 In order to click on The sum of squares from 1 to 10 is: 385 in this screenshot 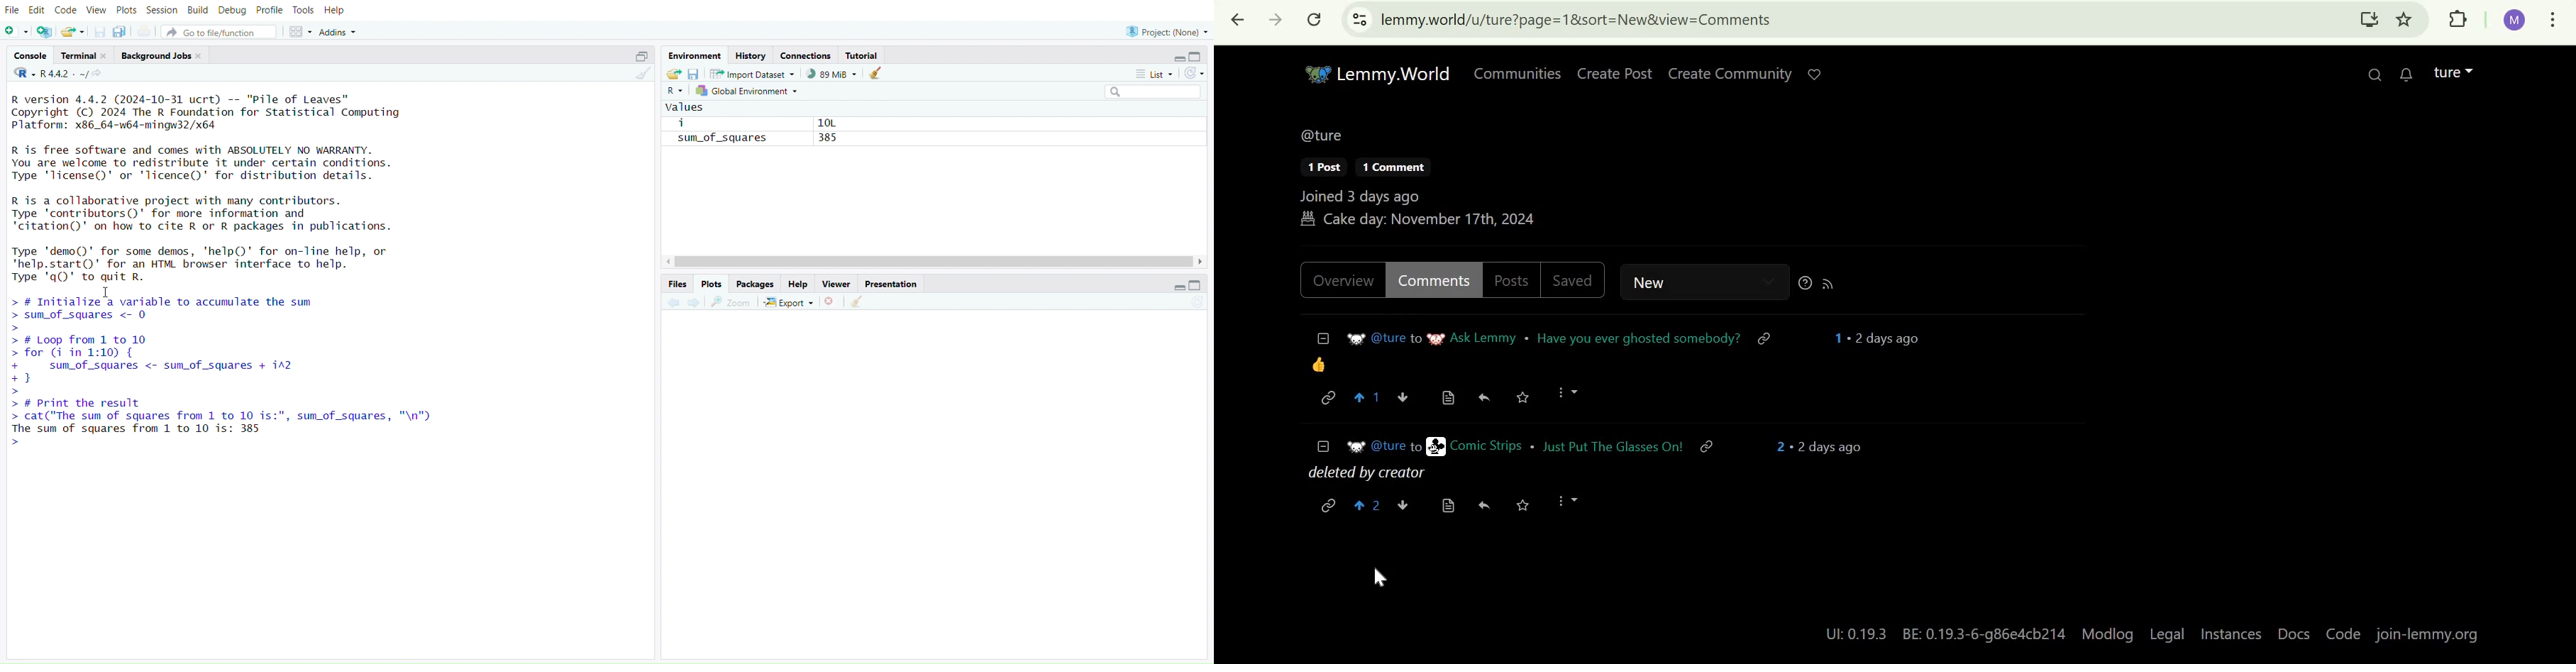, I will do `click(142, 429)`.